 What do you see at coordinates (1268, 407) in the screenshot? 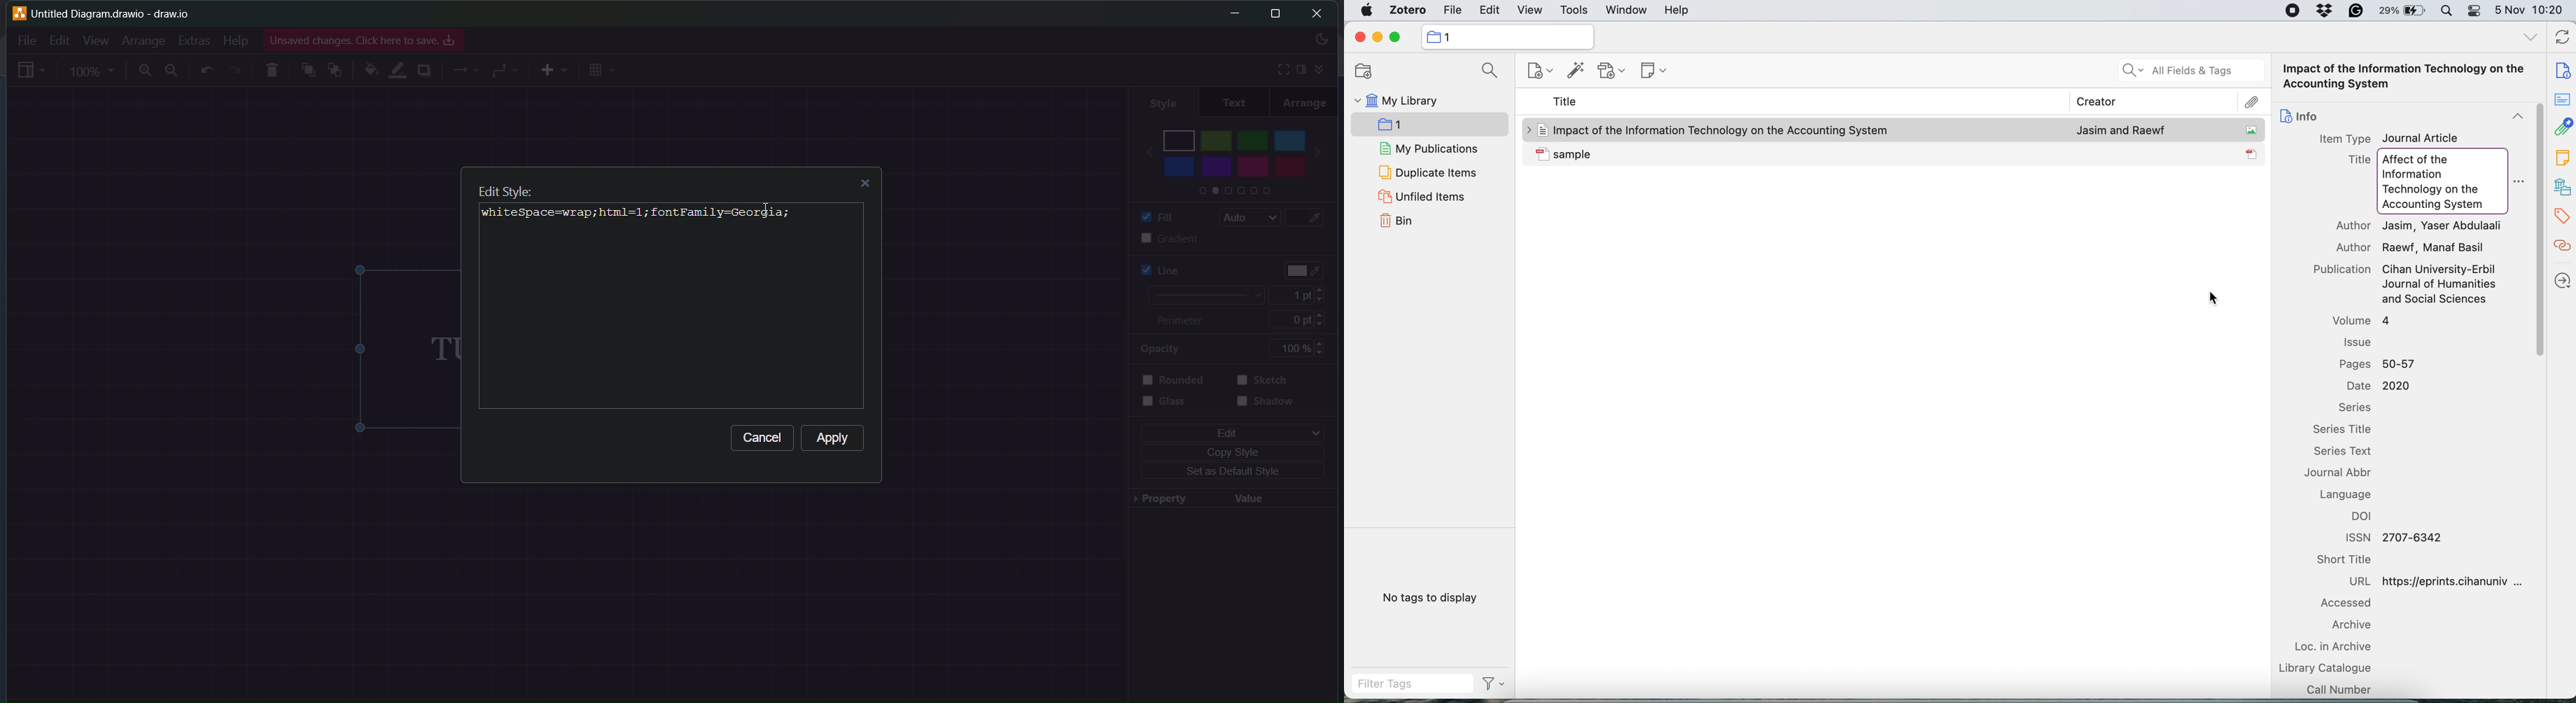
I see `shadow` at bounding box center [1268, 407].